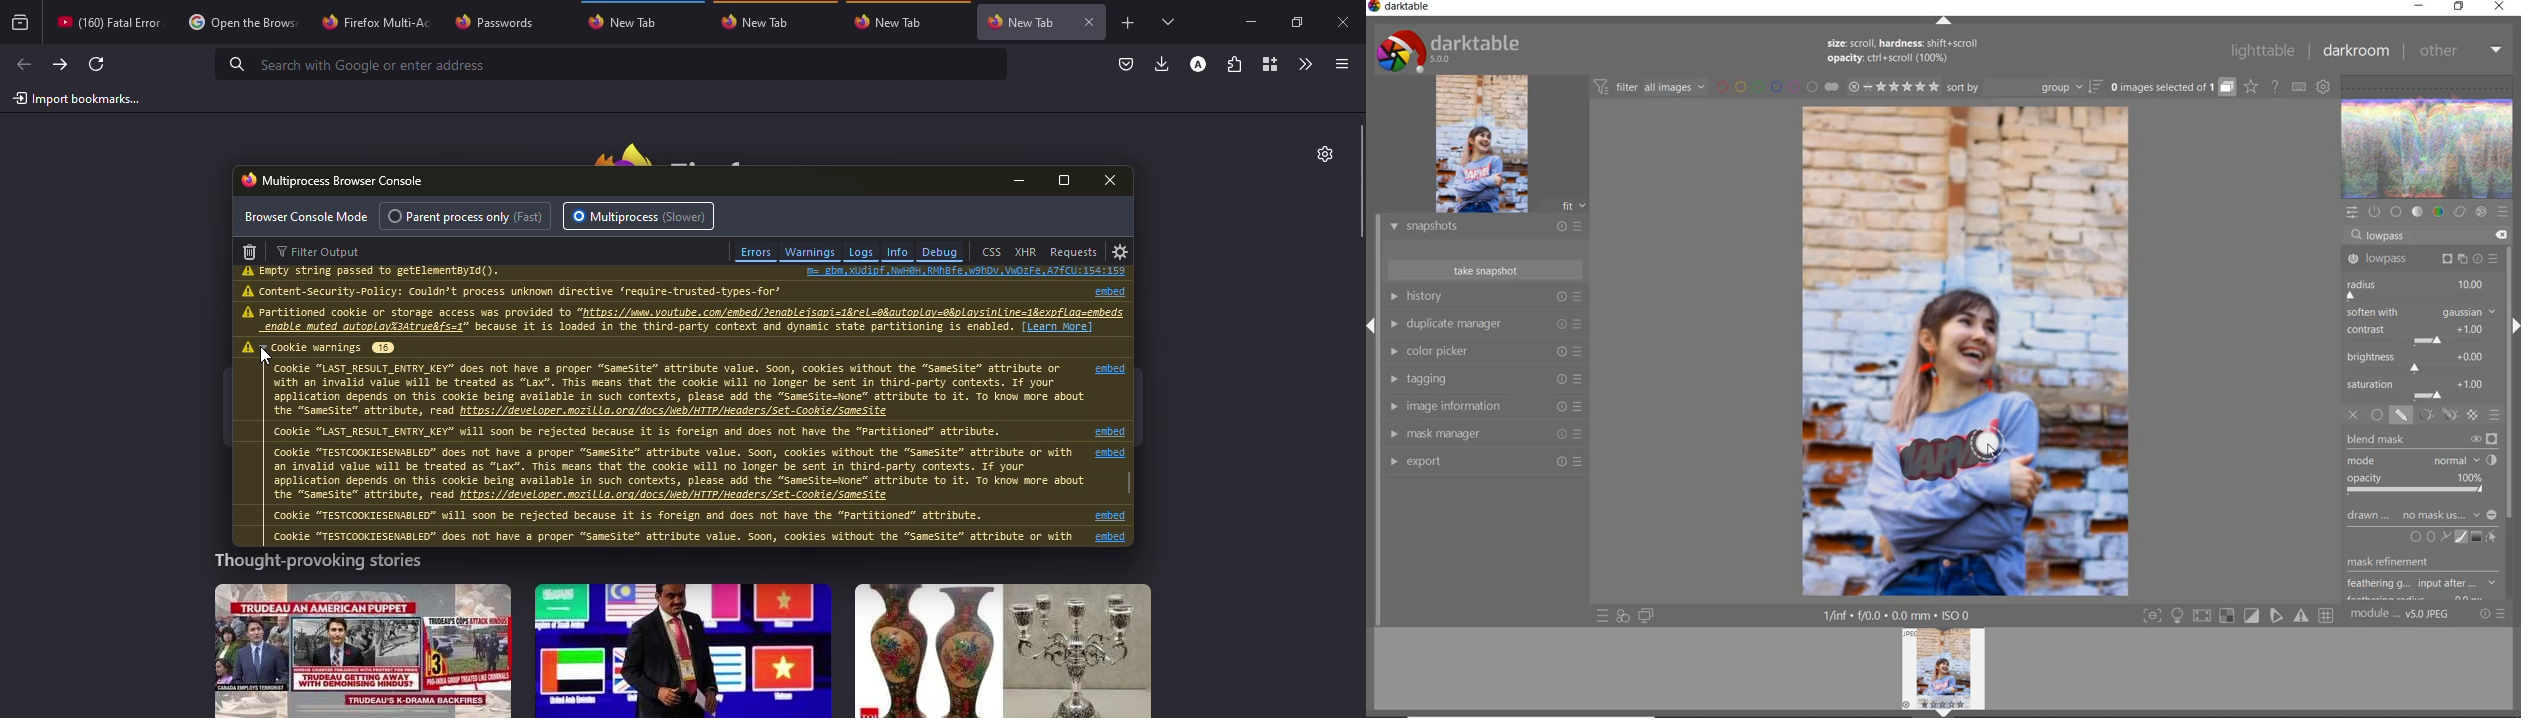 The image size is (2548, 728). Describe the element at coordinates (2402, 615) in the screenshot. I see `module..v50JPEG` at that location.